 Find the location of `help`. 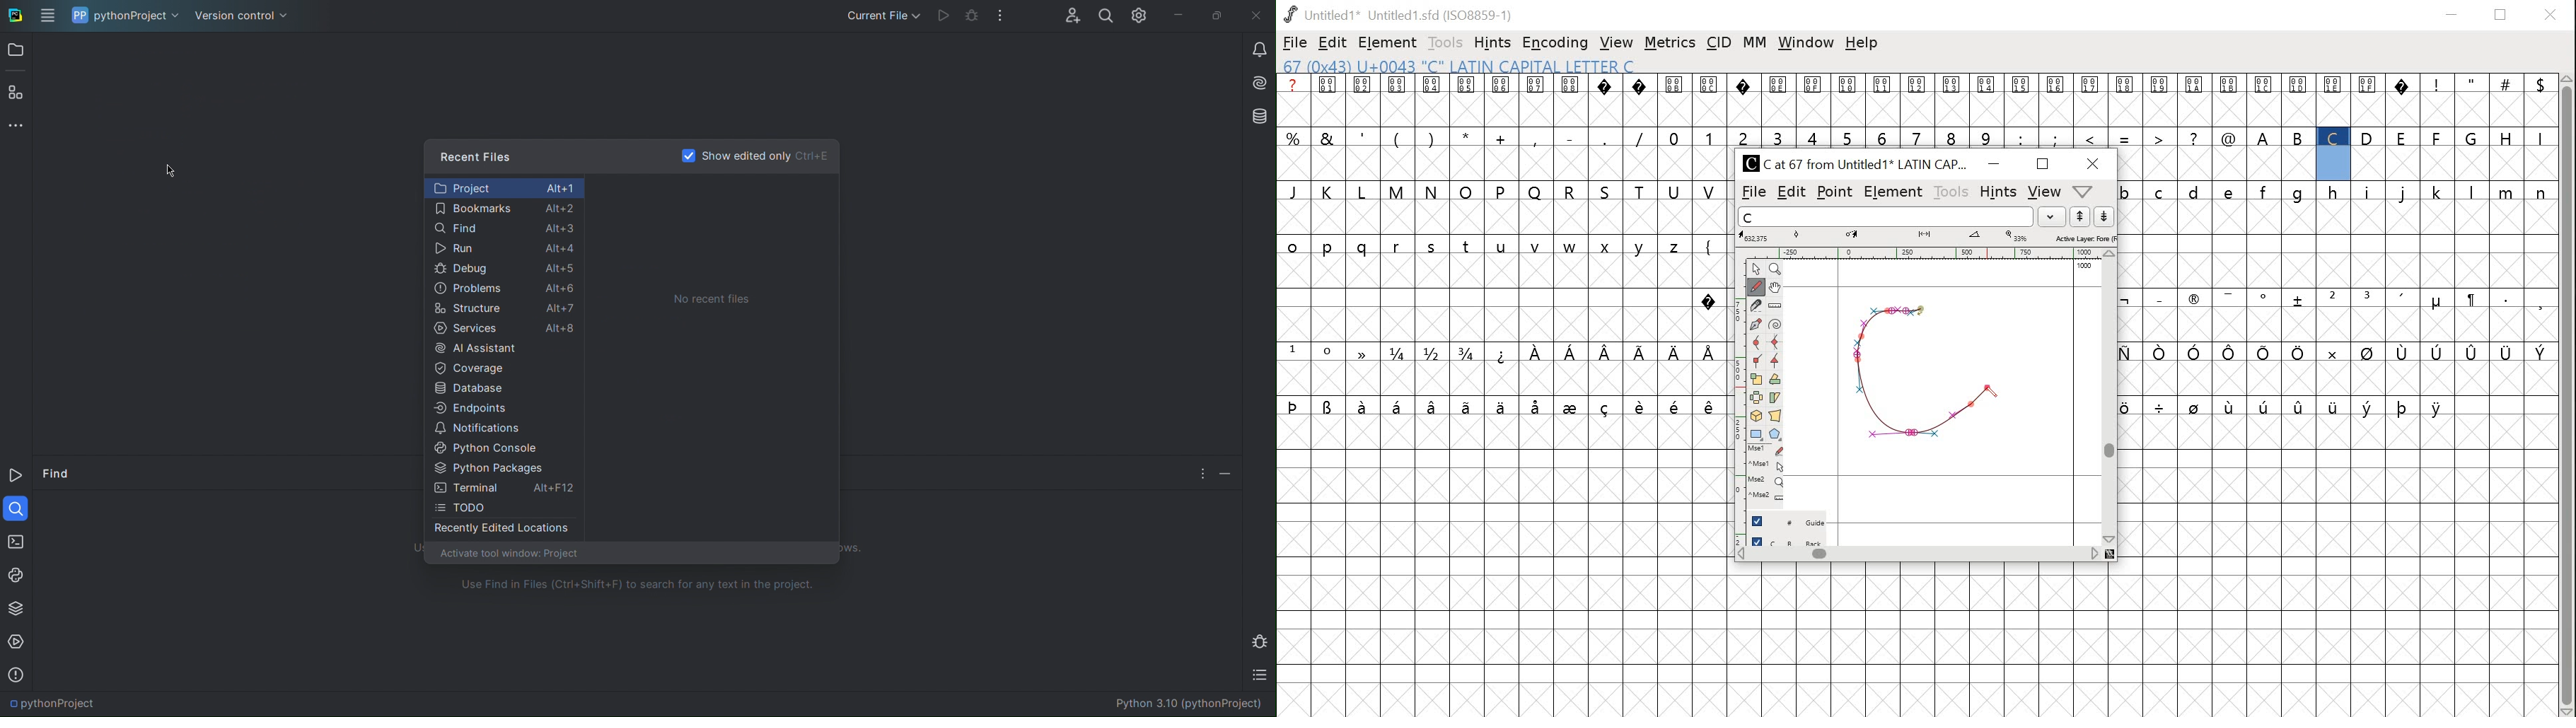

help is located at coordinates (1862, 44).